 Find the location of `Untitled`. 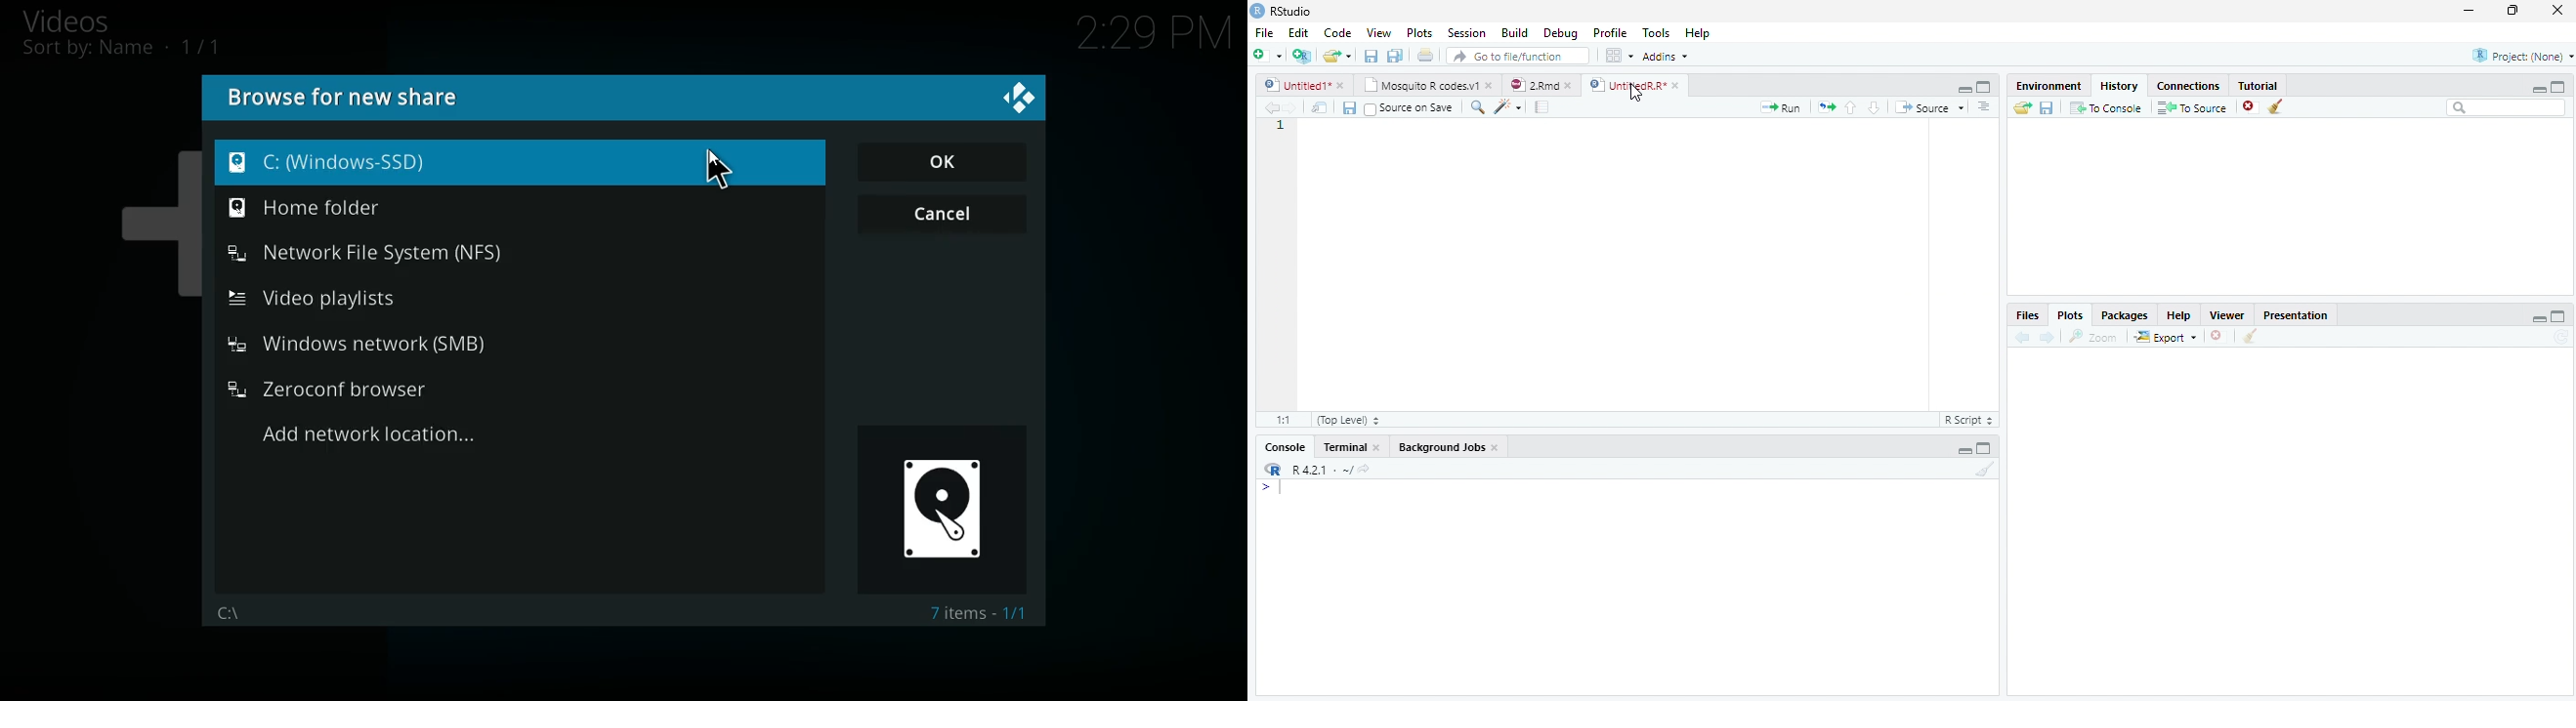

Untitled is located at coordinates (1306, 86).